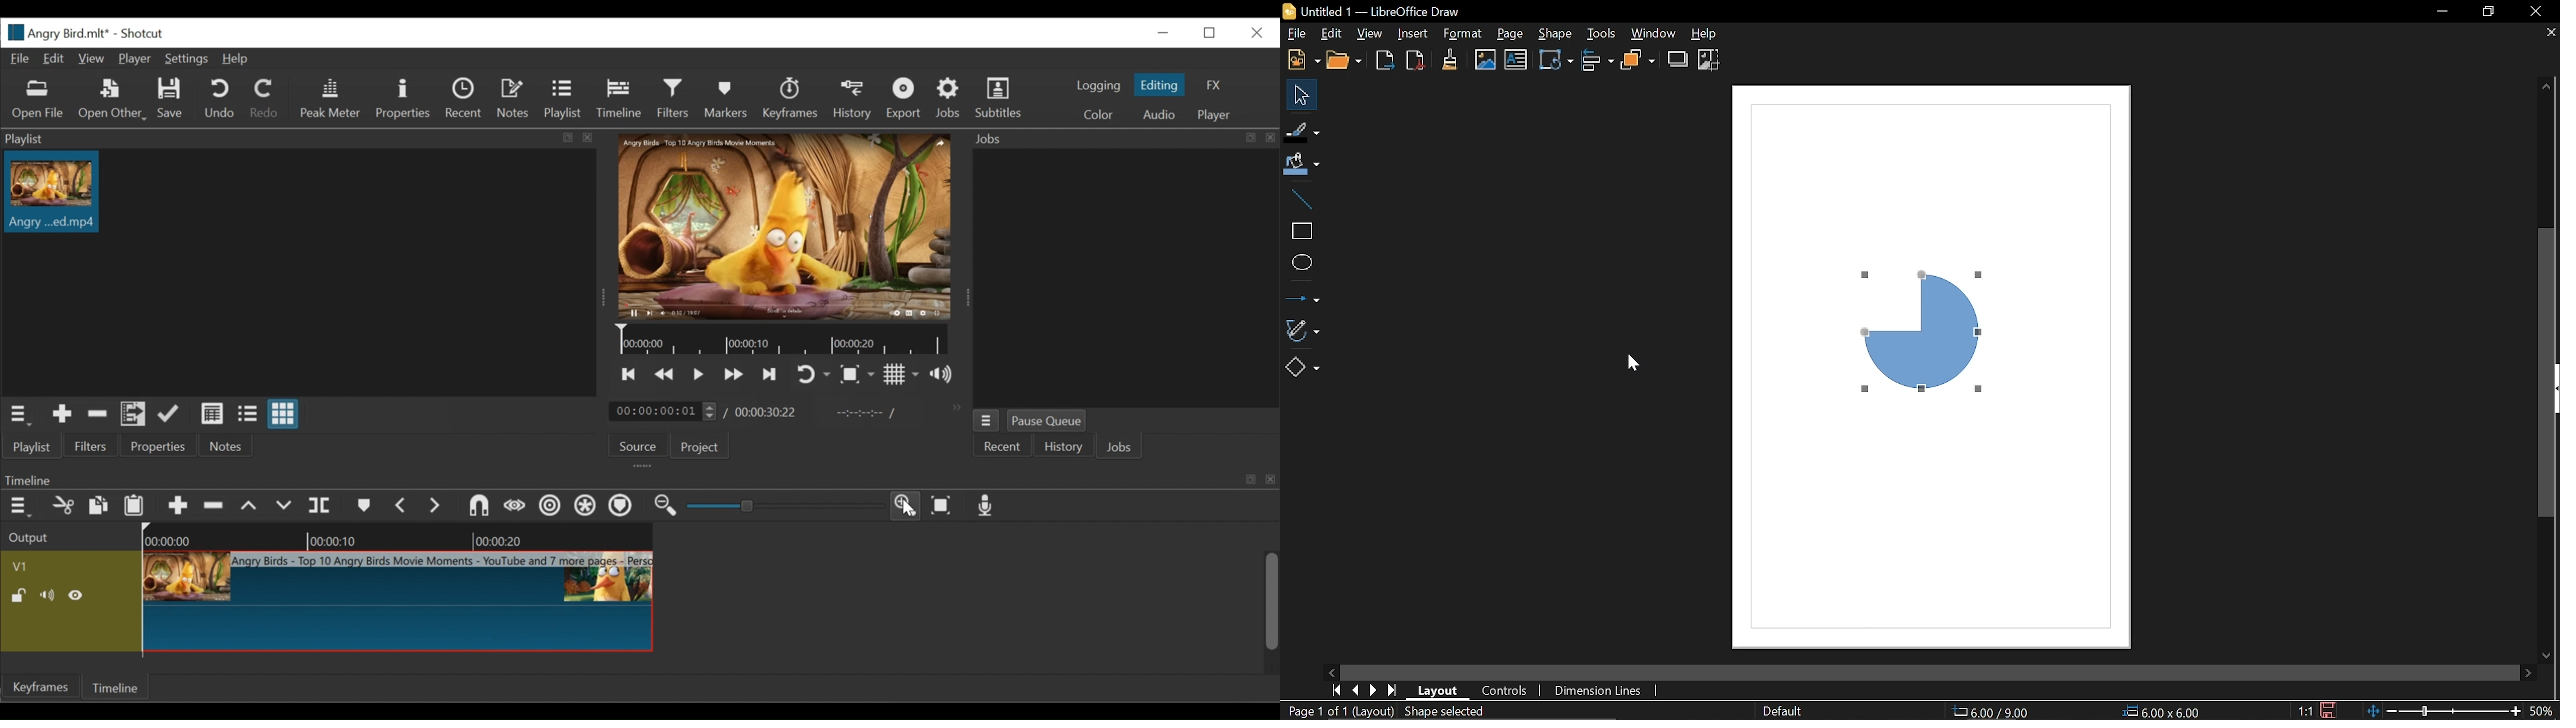 The height and width of the screenshot is (728, 2576). I want to click on Clone, so click(1447, 61).